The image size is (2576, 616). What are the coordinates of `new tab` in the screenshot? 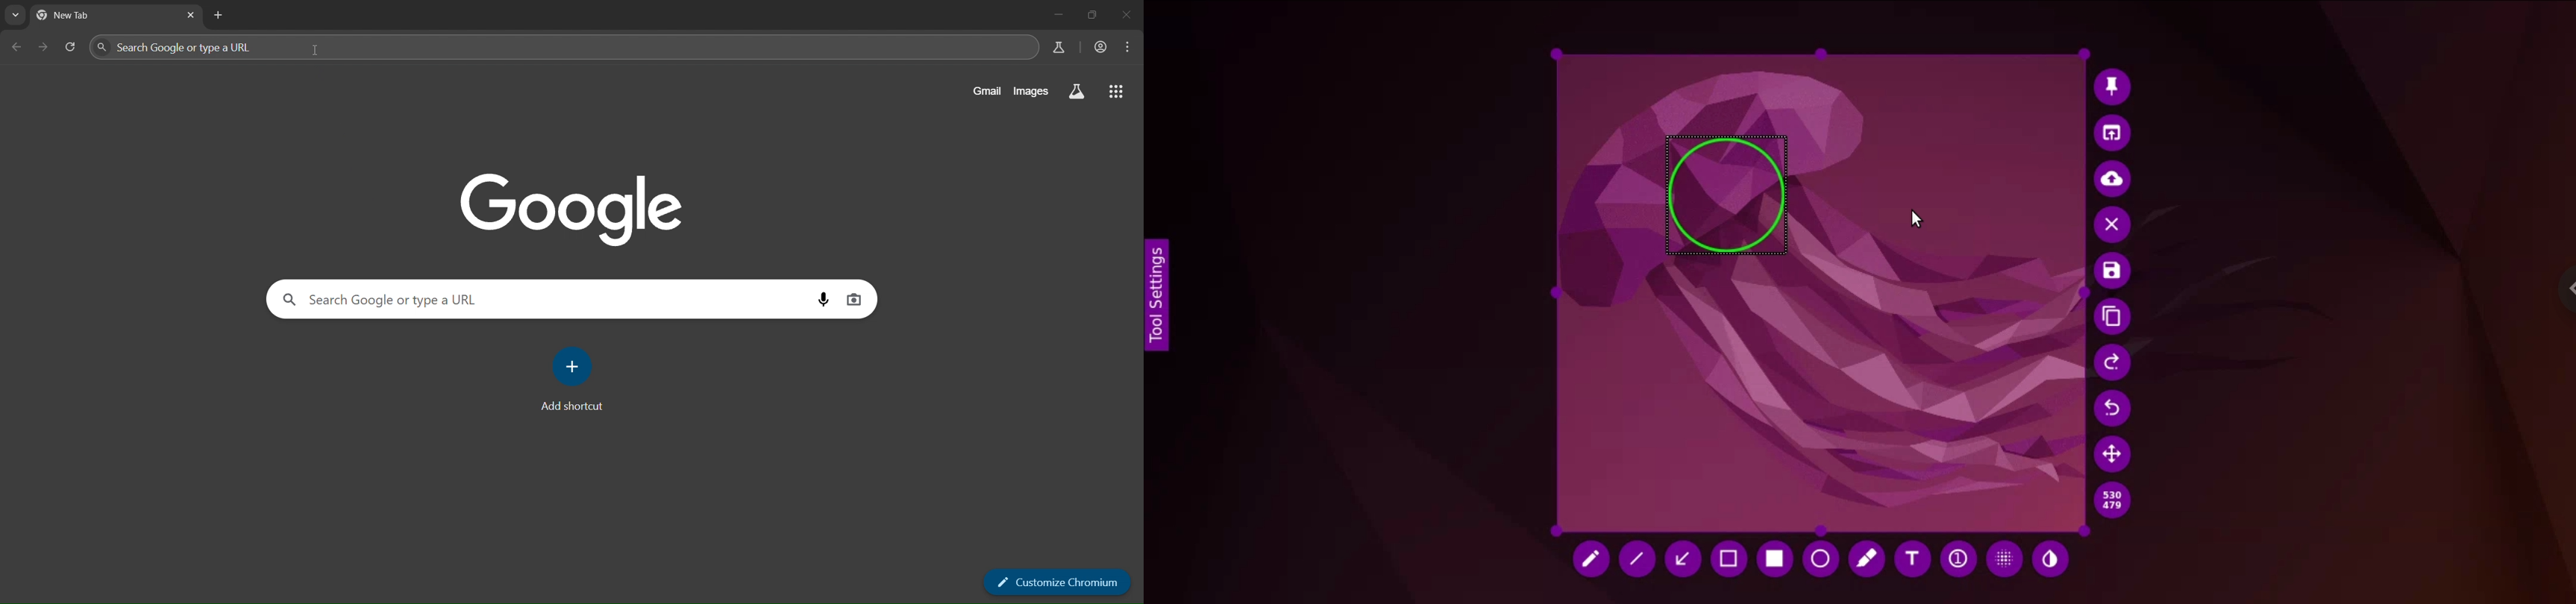 It's located at (220, 16).